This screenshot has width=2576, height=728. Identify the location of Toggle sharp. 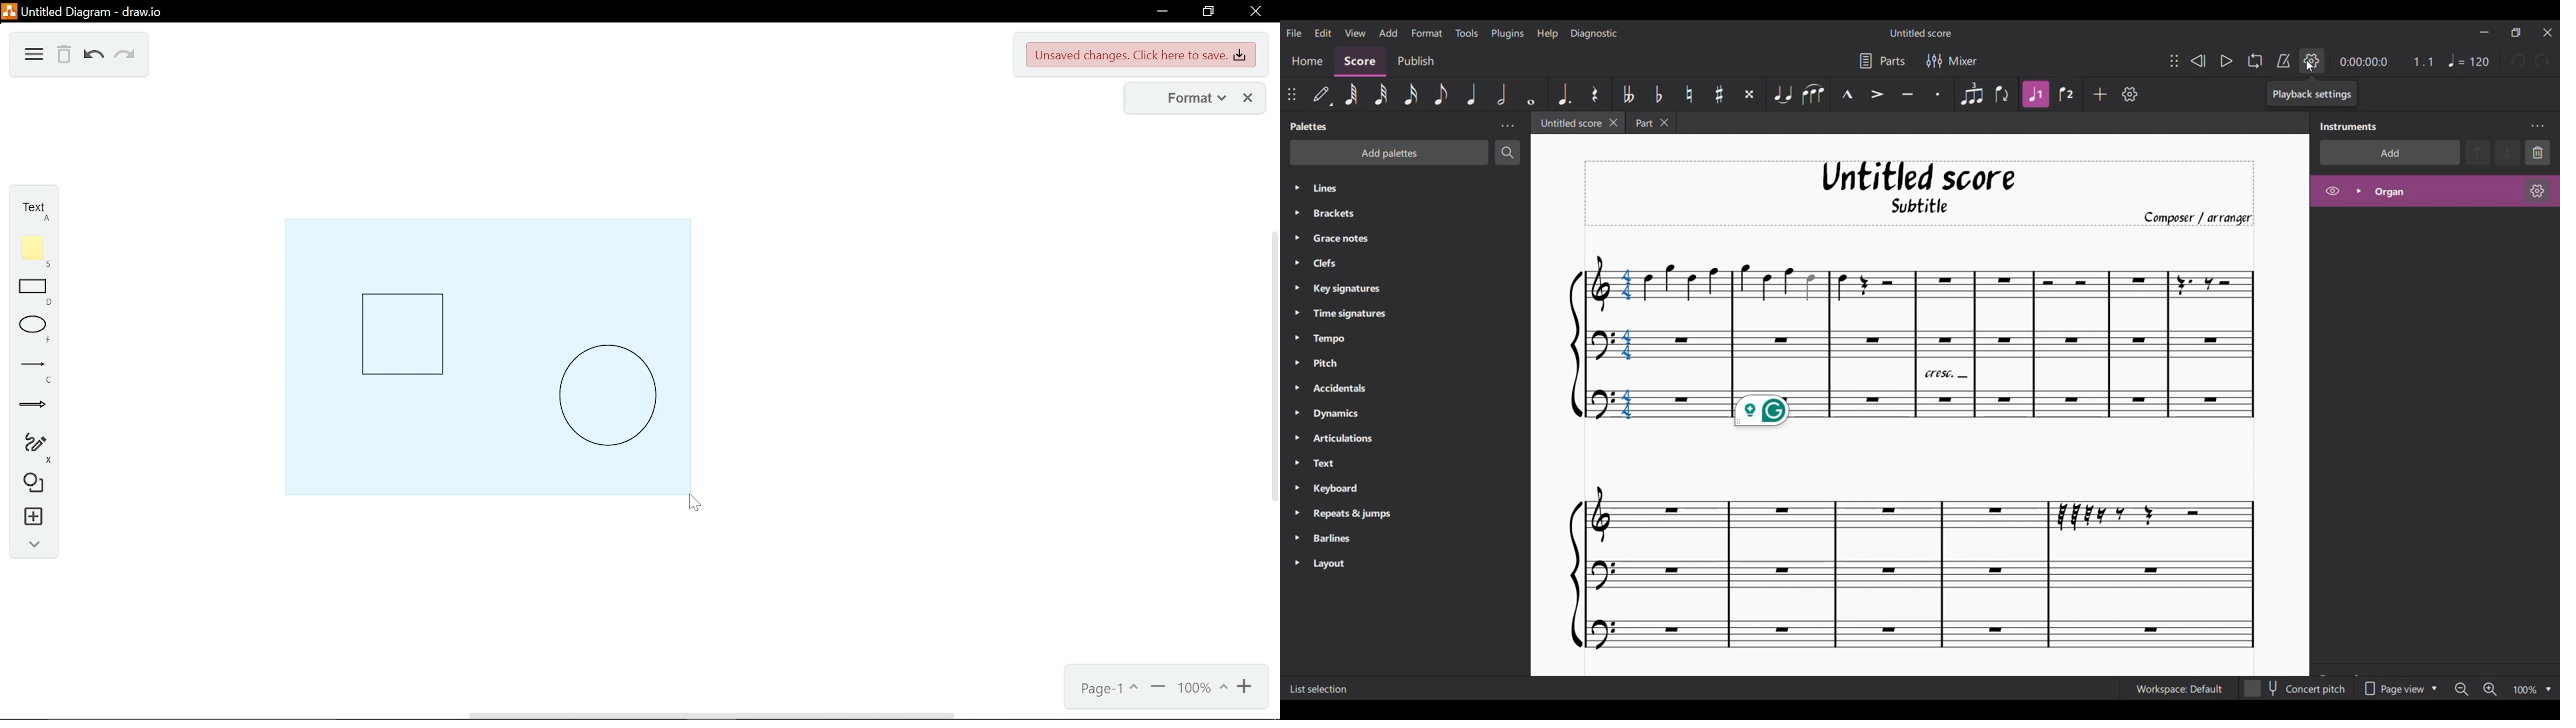
(1719, 94).